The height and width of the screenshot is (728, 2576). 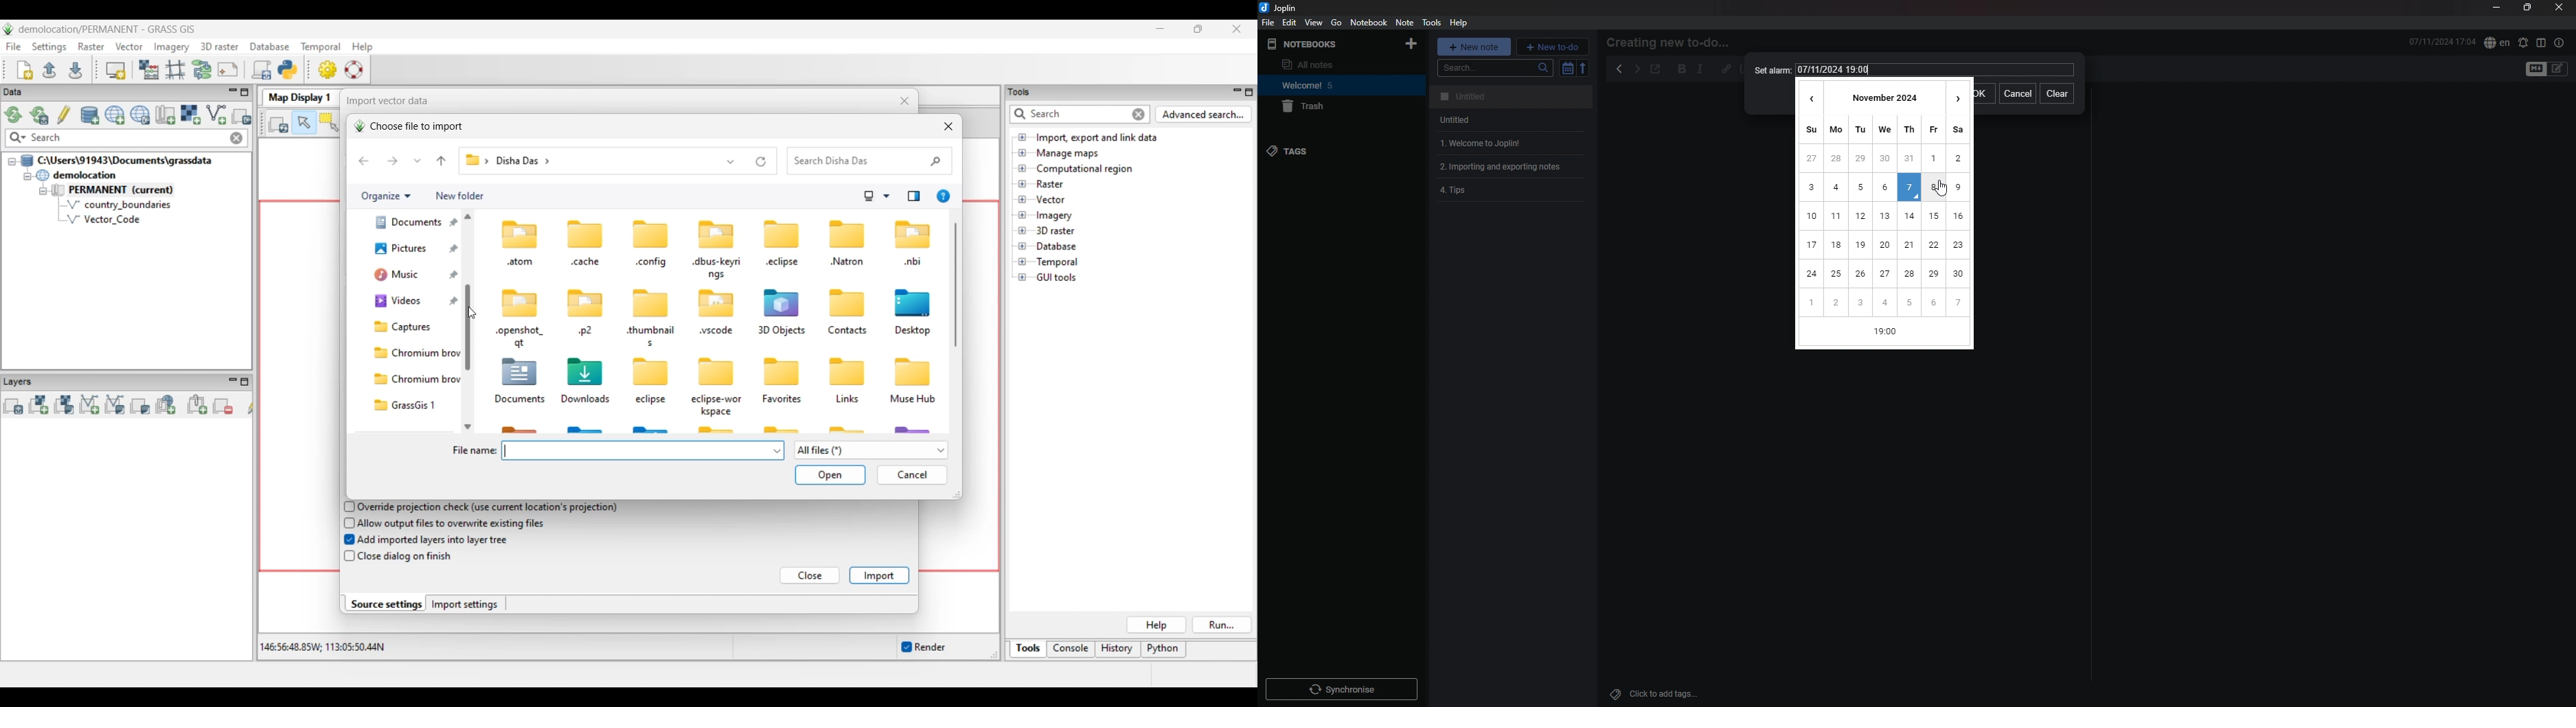 What do you see at coordinates (1637, 69) in the screenshot?
I see `forward` at bounding box center [1637, 69].